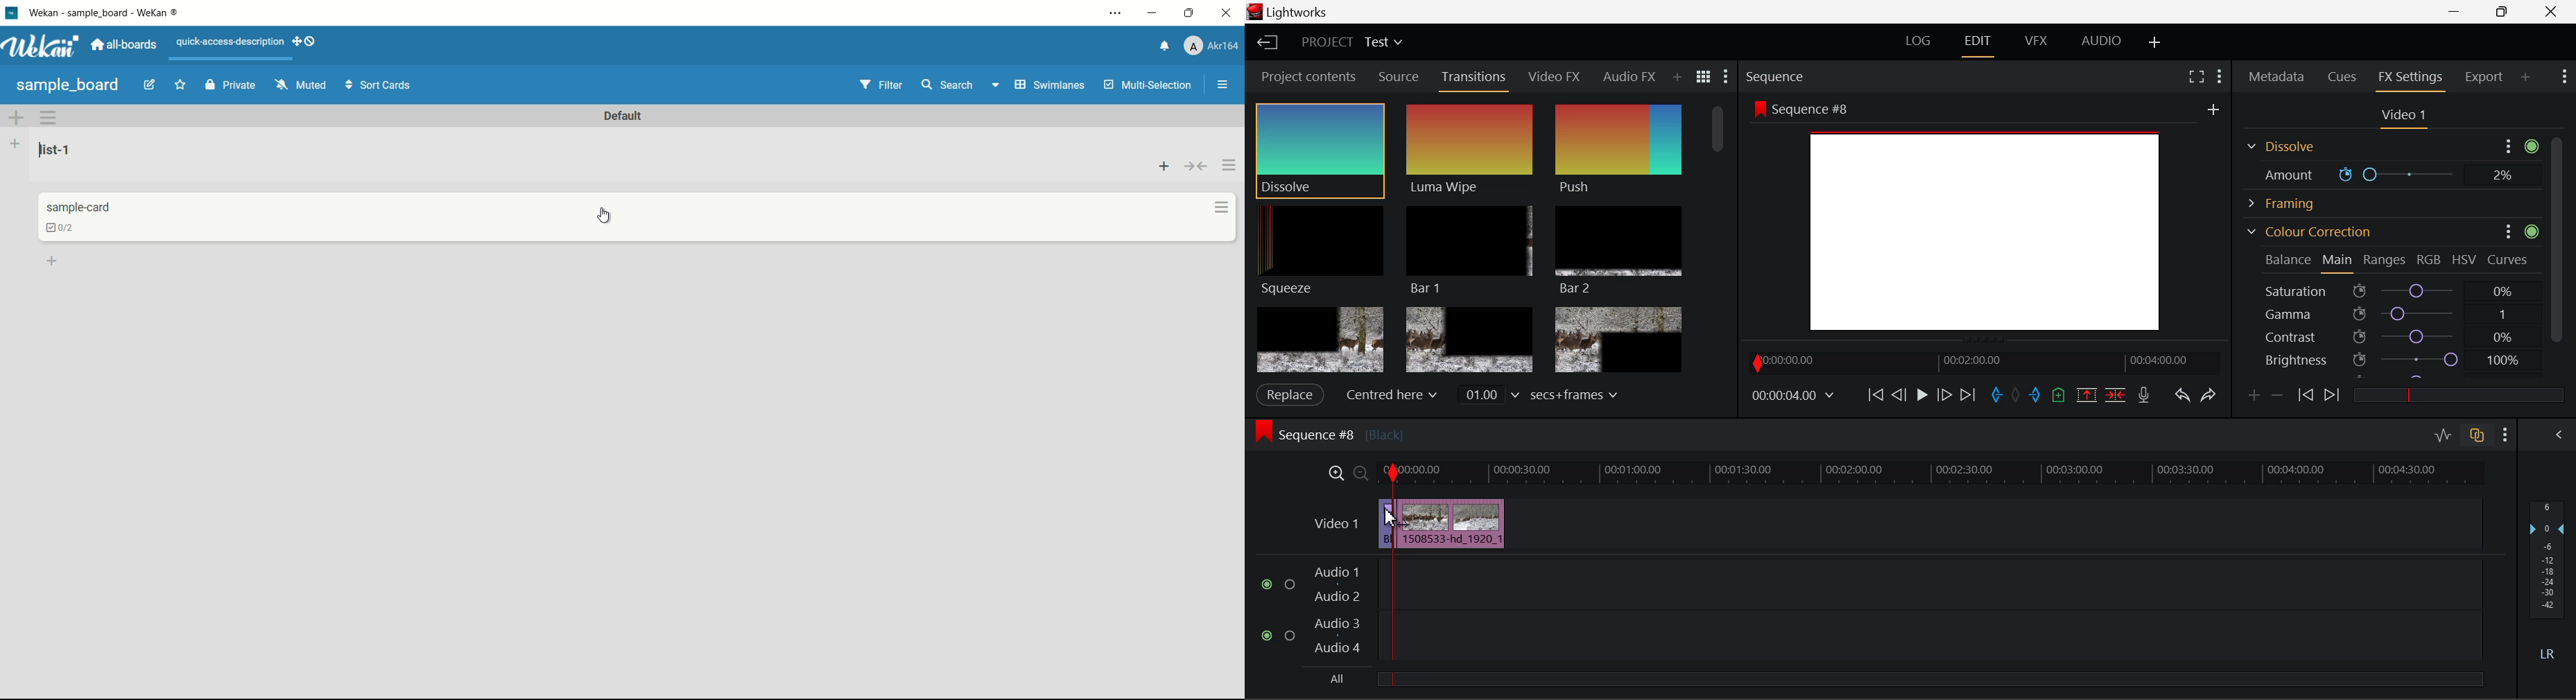 This screenshot has height=700, width=2576. I want to click on add list, so click(15, 144).